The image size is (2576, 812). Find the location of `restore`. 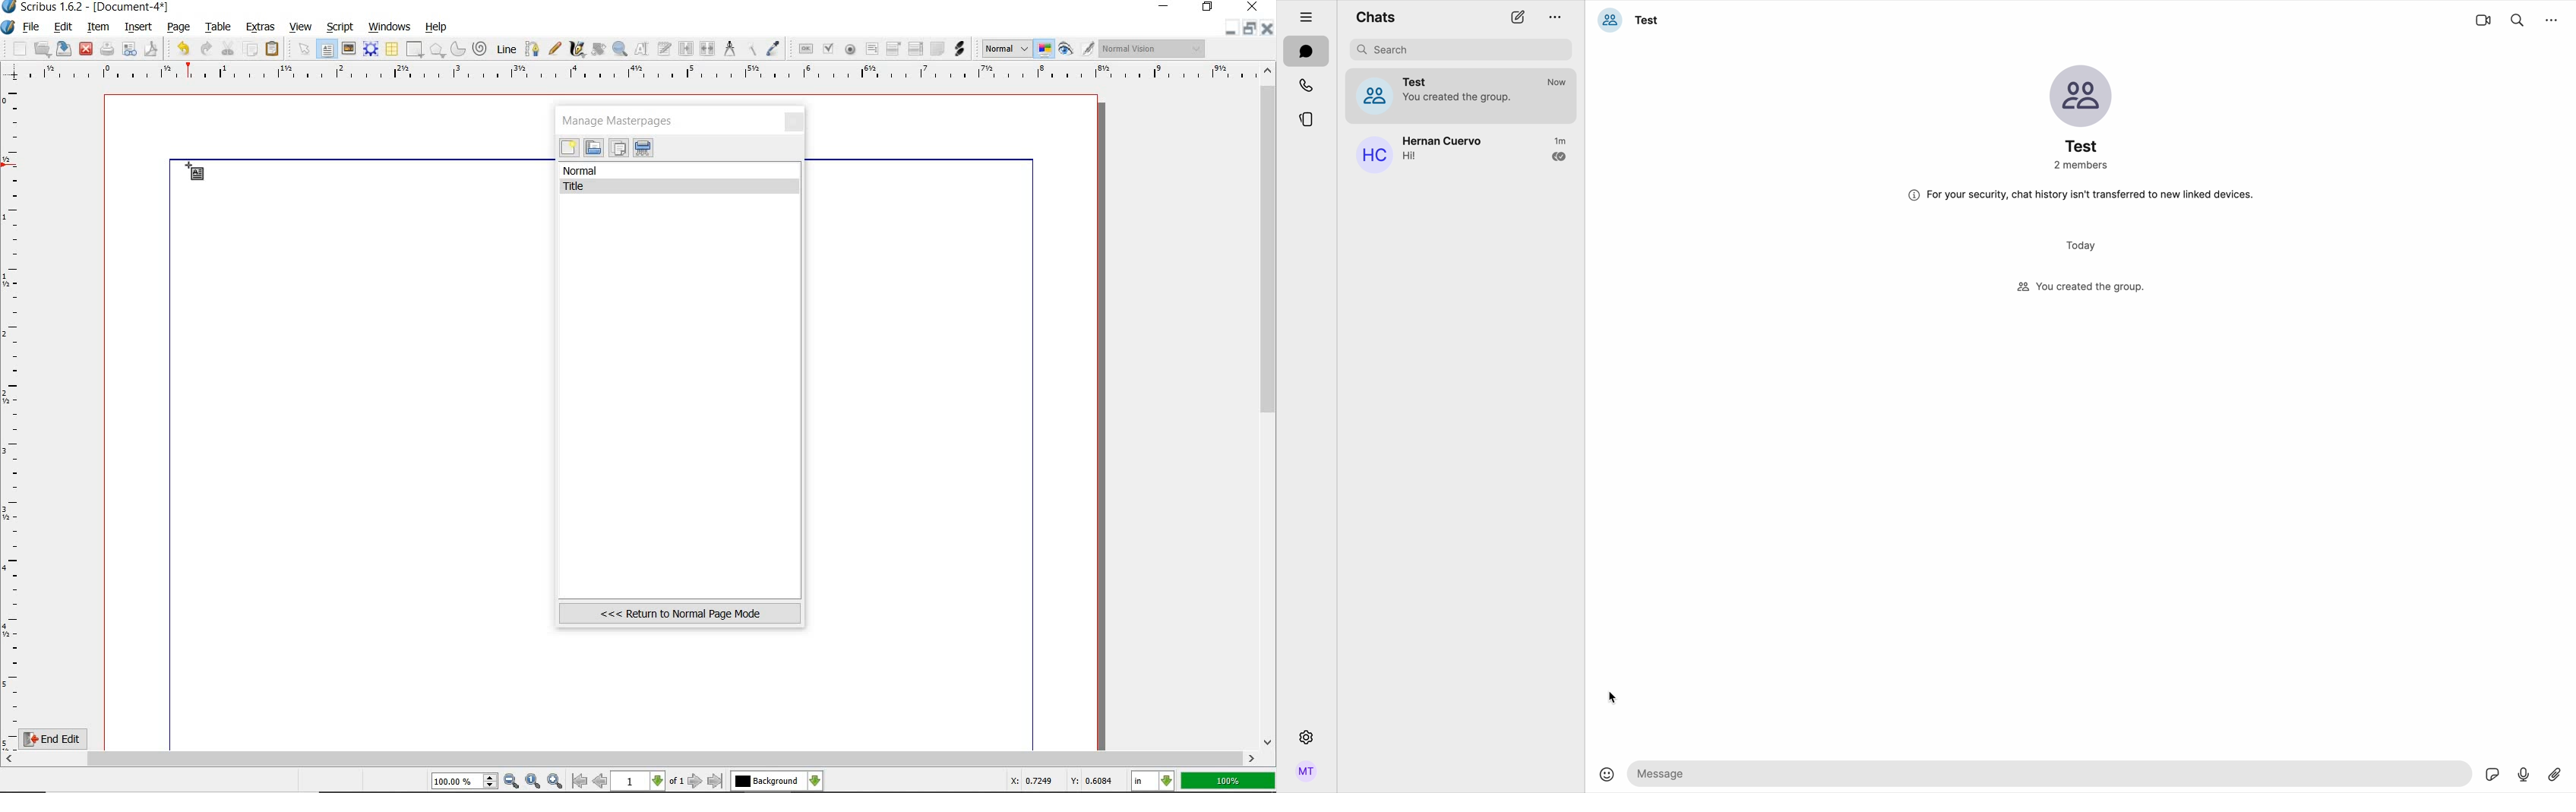

restore is located at coordinates (1252, 29).